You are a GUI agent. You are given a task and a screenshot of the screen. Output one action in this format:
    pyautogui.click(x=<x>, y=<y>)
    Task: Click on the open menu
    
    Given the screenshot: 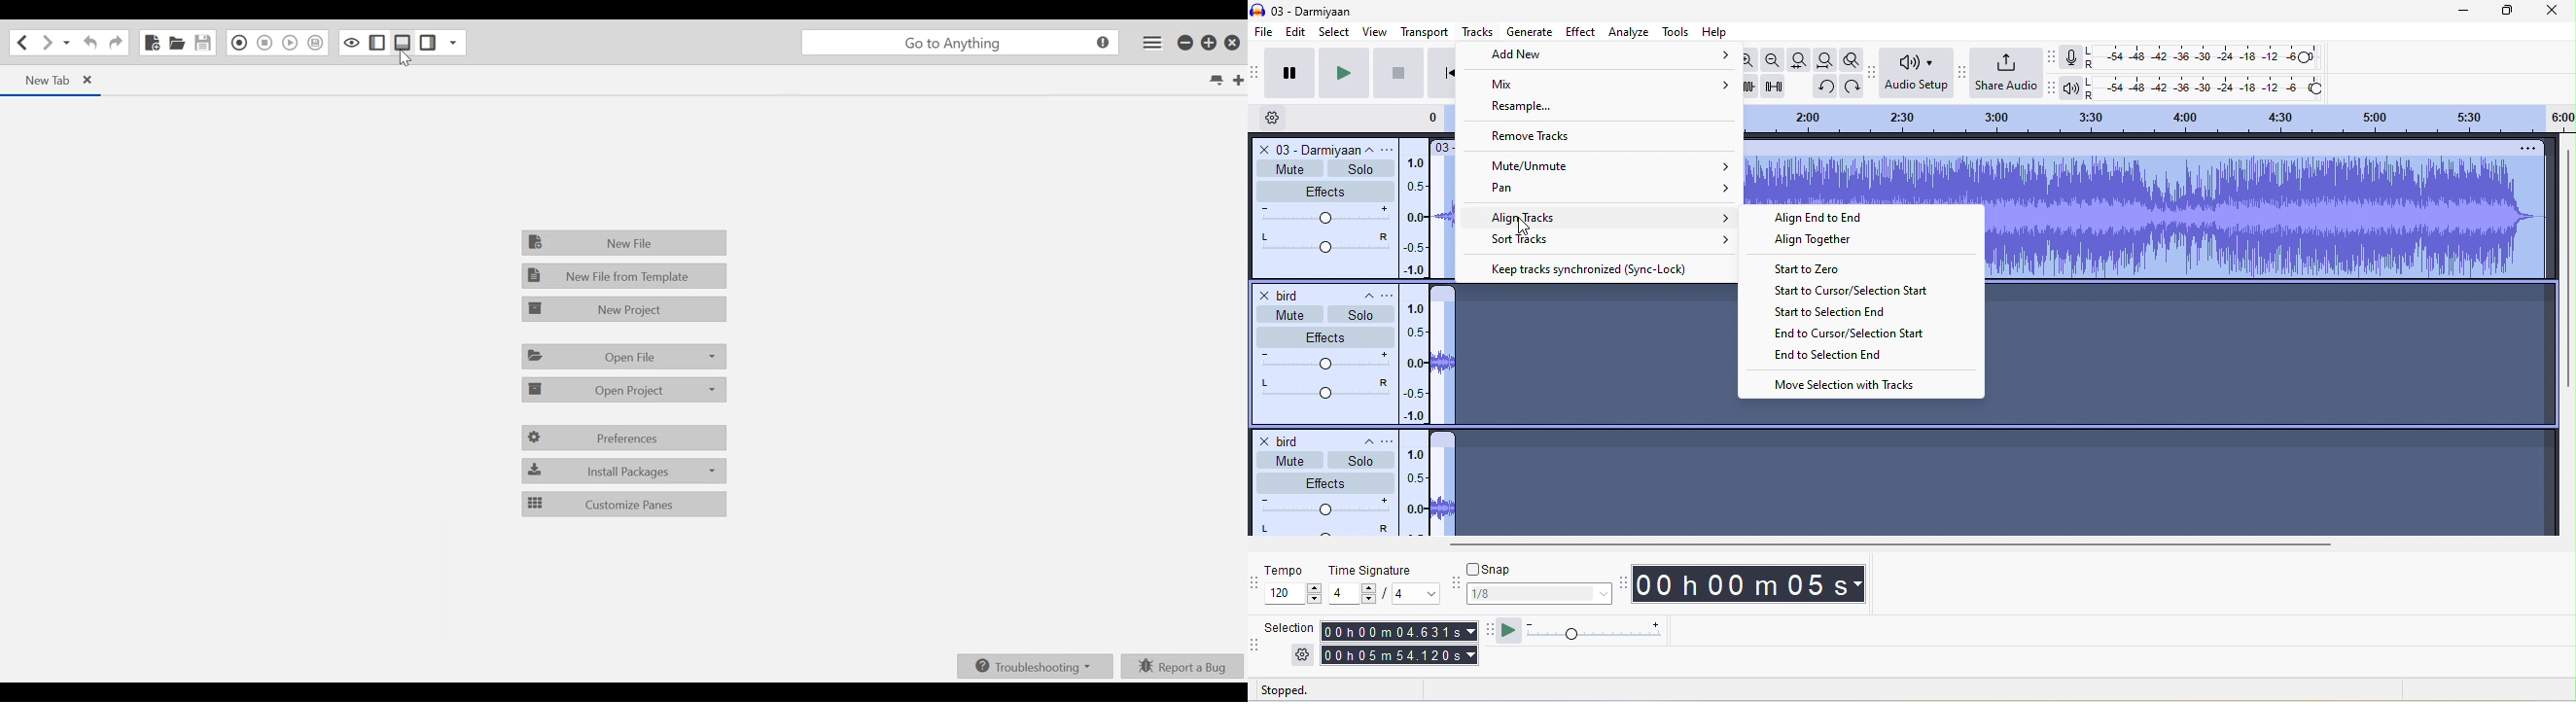 What is the action you would take?
    pyautogui.click(x=1393, y=148)
    